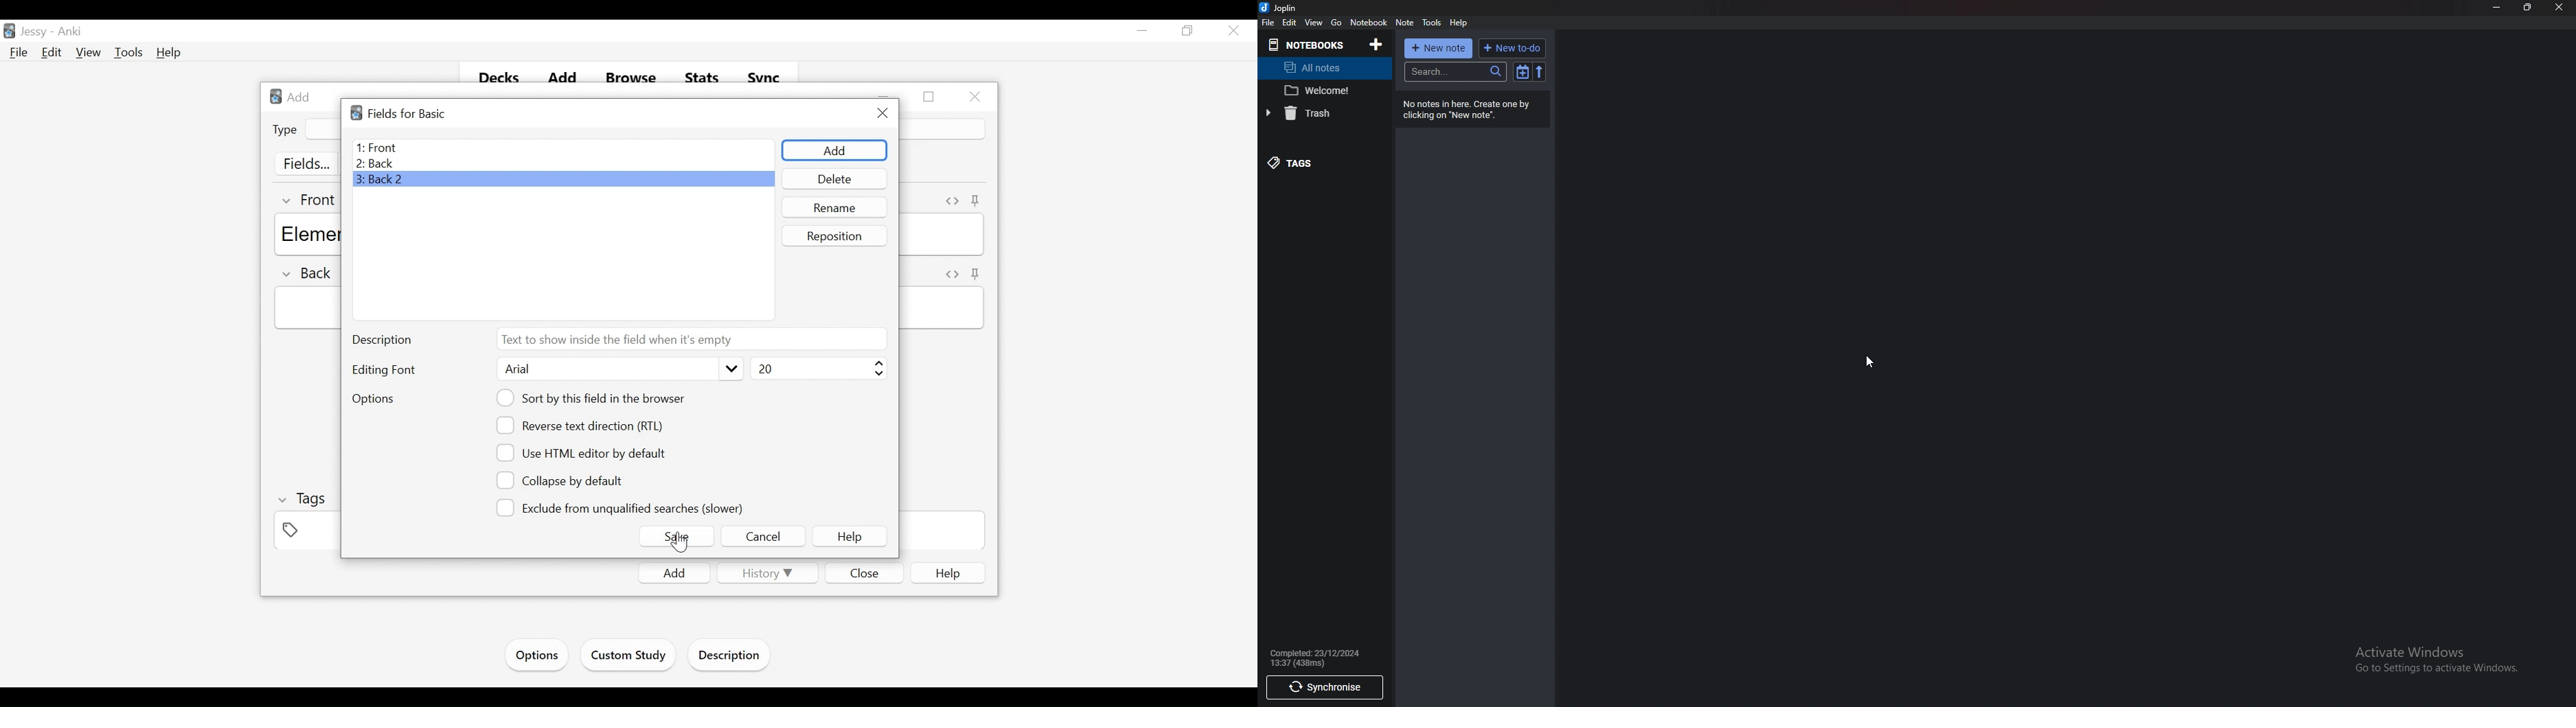 The image size is (2576, 728). I want to click on Help, so click(849, 537).